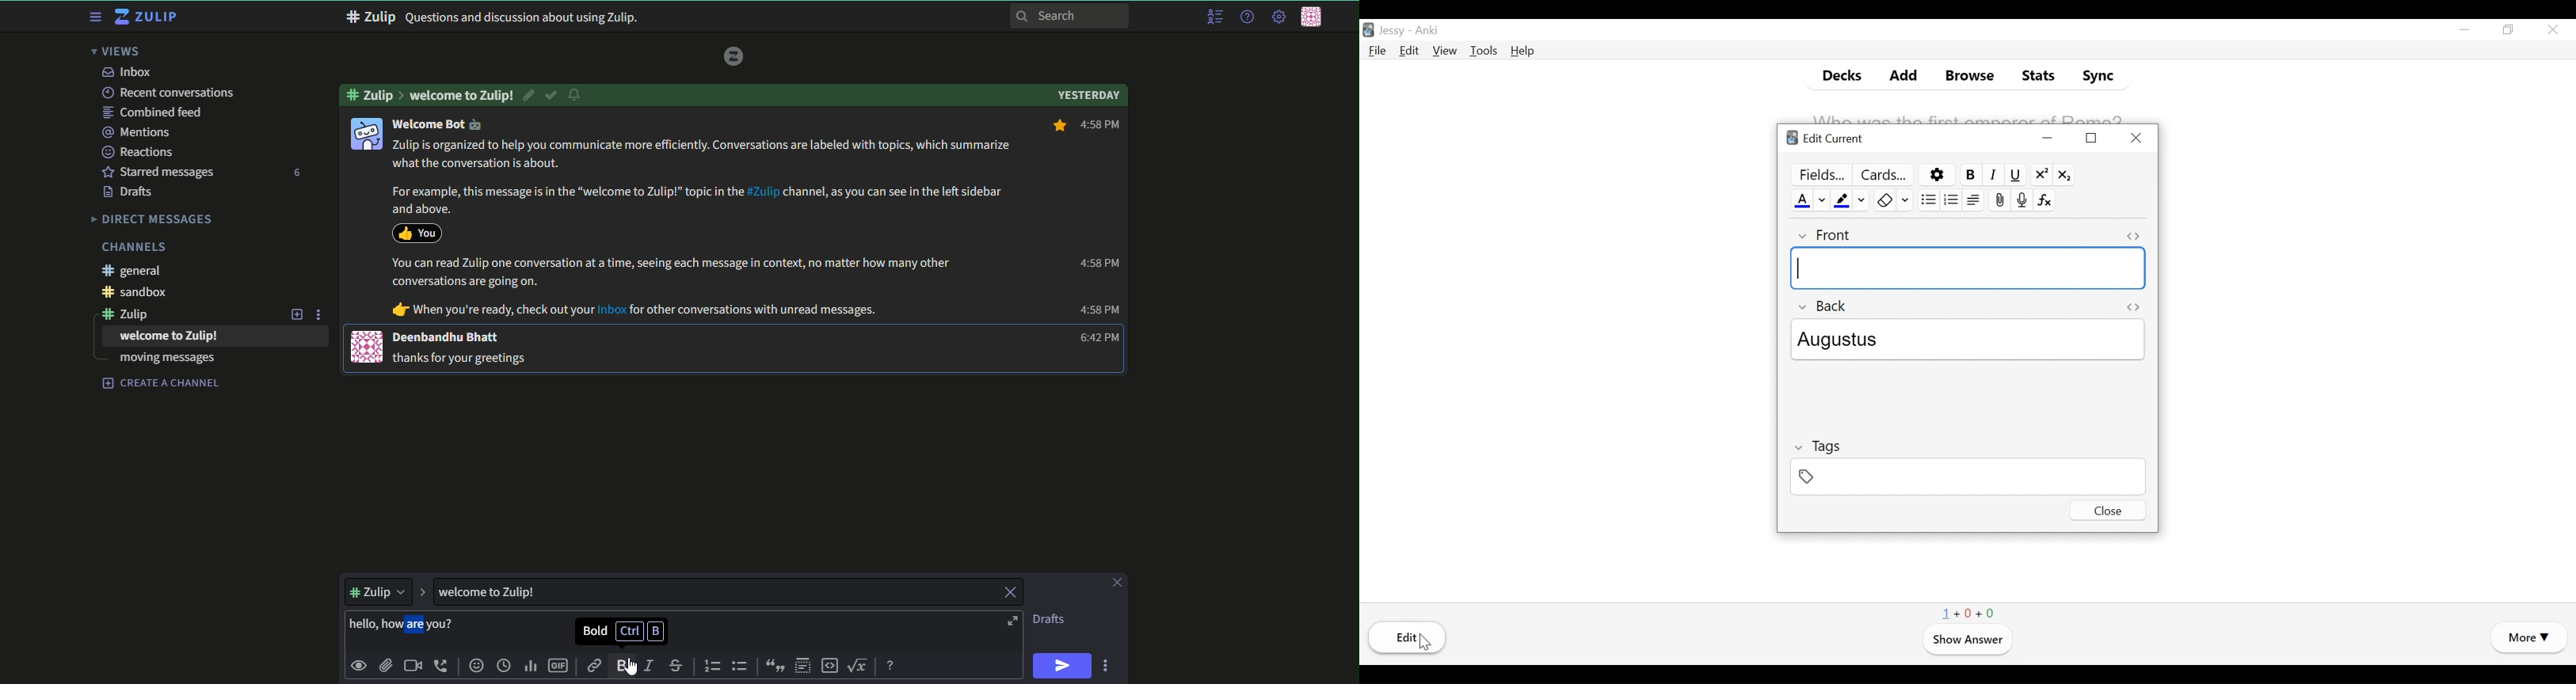  I want to click on options, so click(321, 314).